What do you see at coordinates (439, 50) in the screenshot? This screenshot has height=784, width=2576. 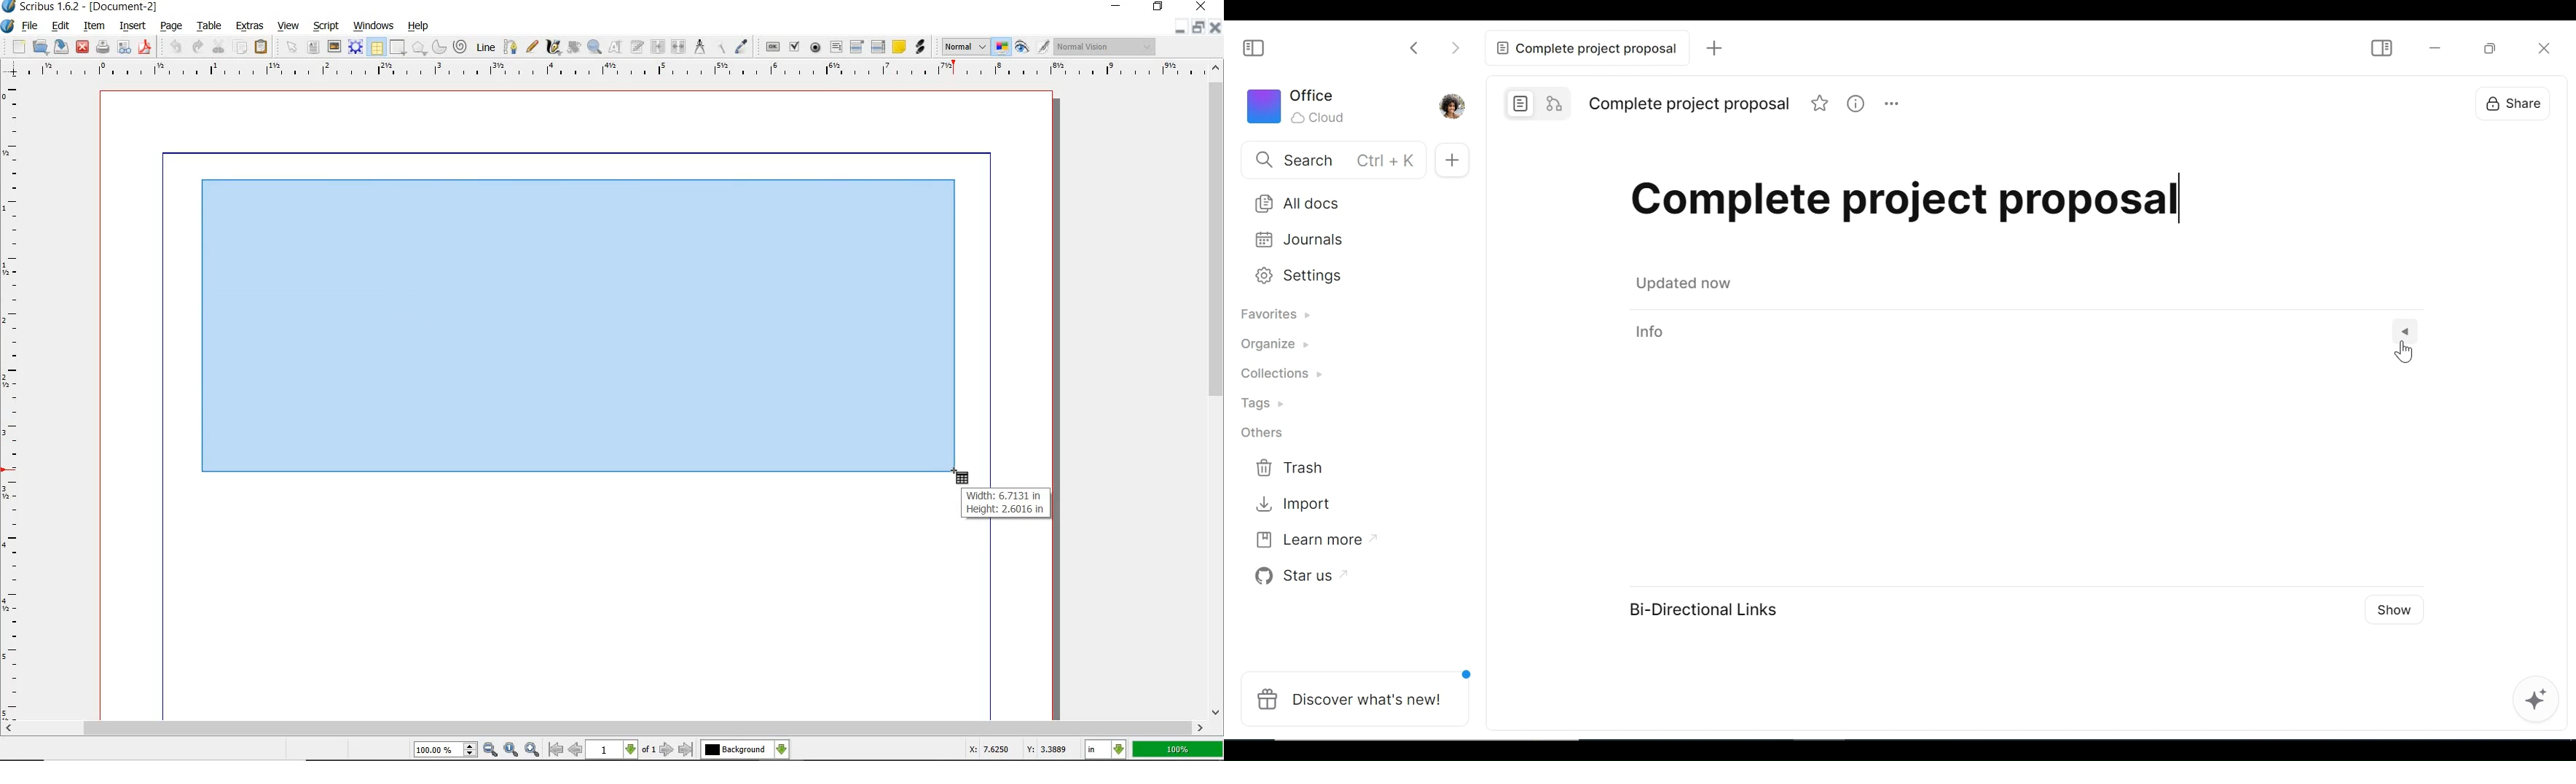 I see `arc` at bounding box center [439, 50].